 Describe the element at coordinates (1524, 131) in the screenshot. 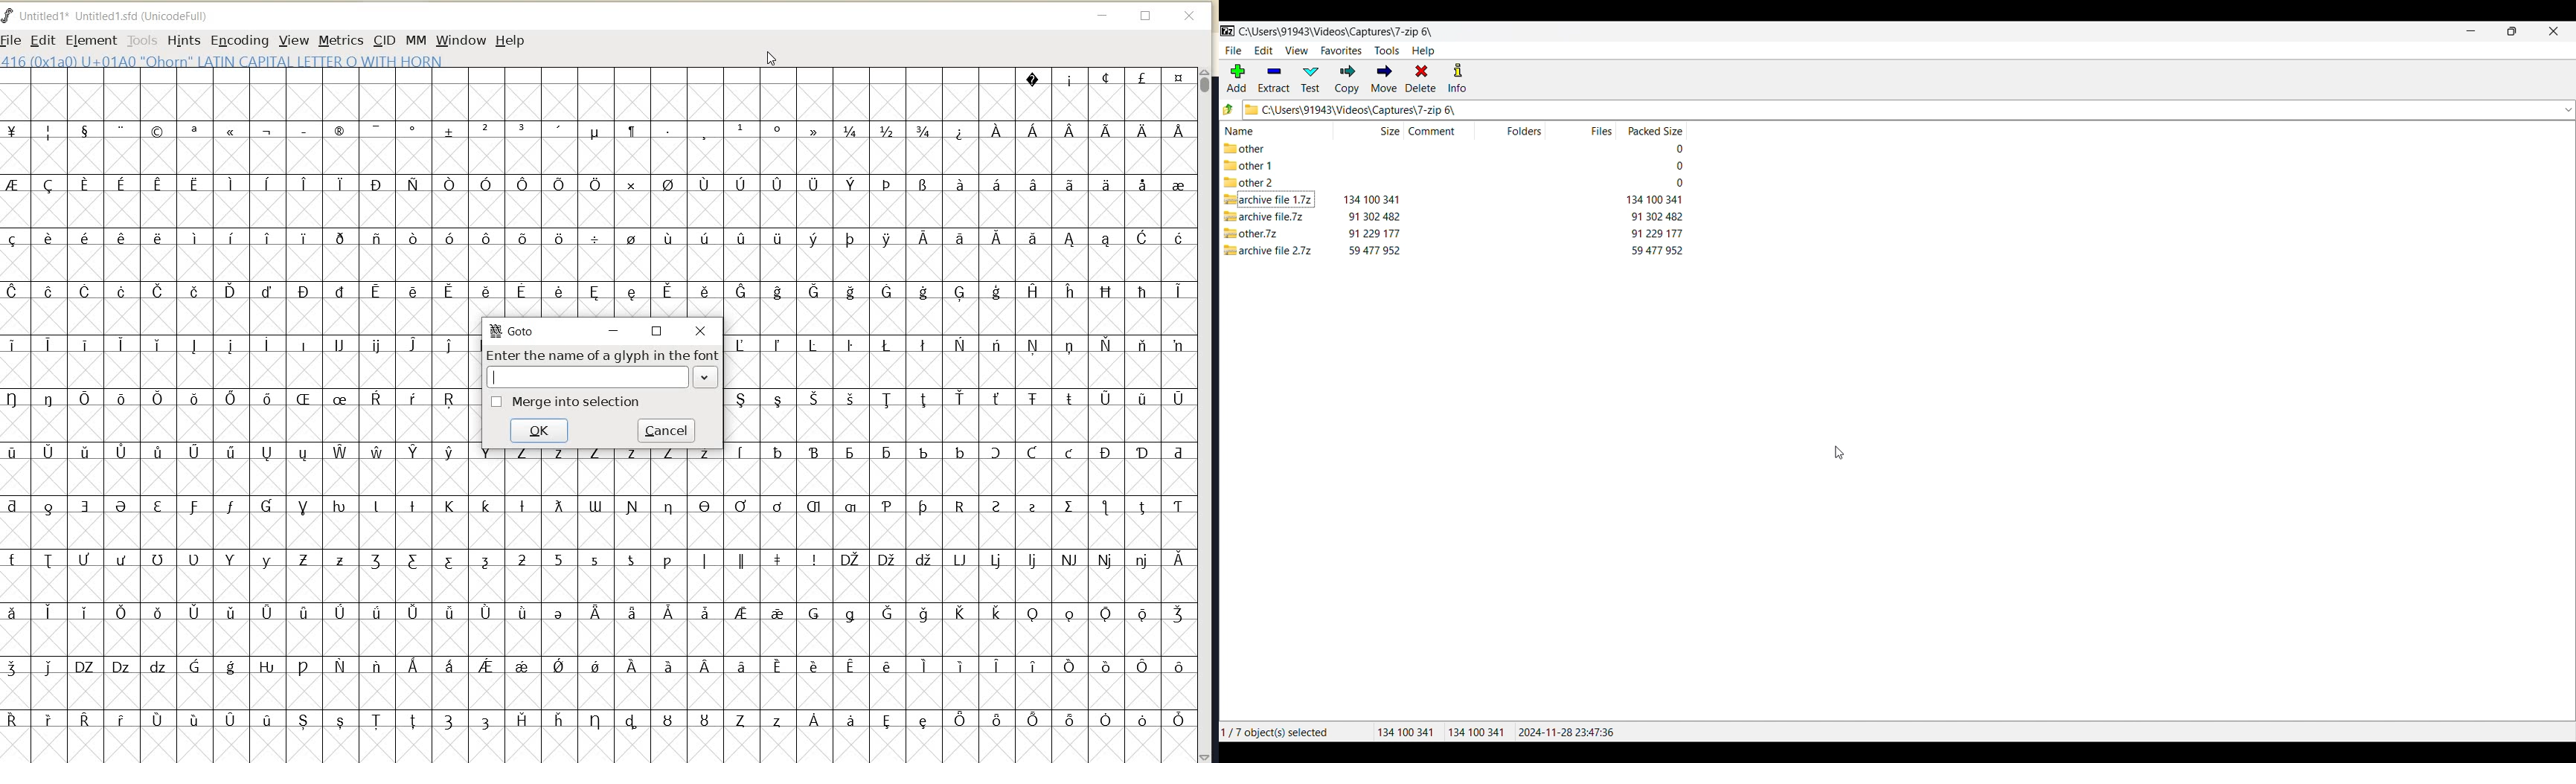

I see `Folders column` at that location.